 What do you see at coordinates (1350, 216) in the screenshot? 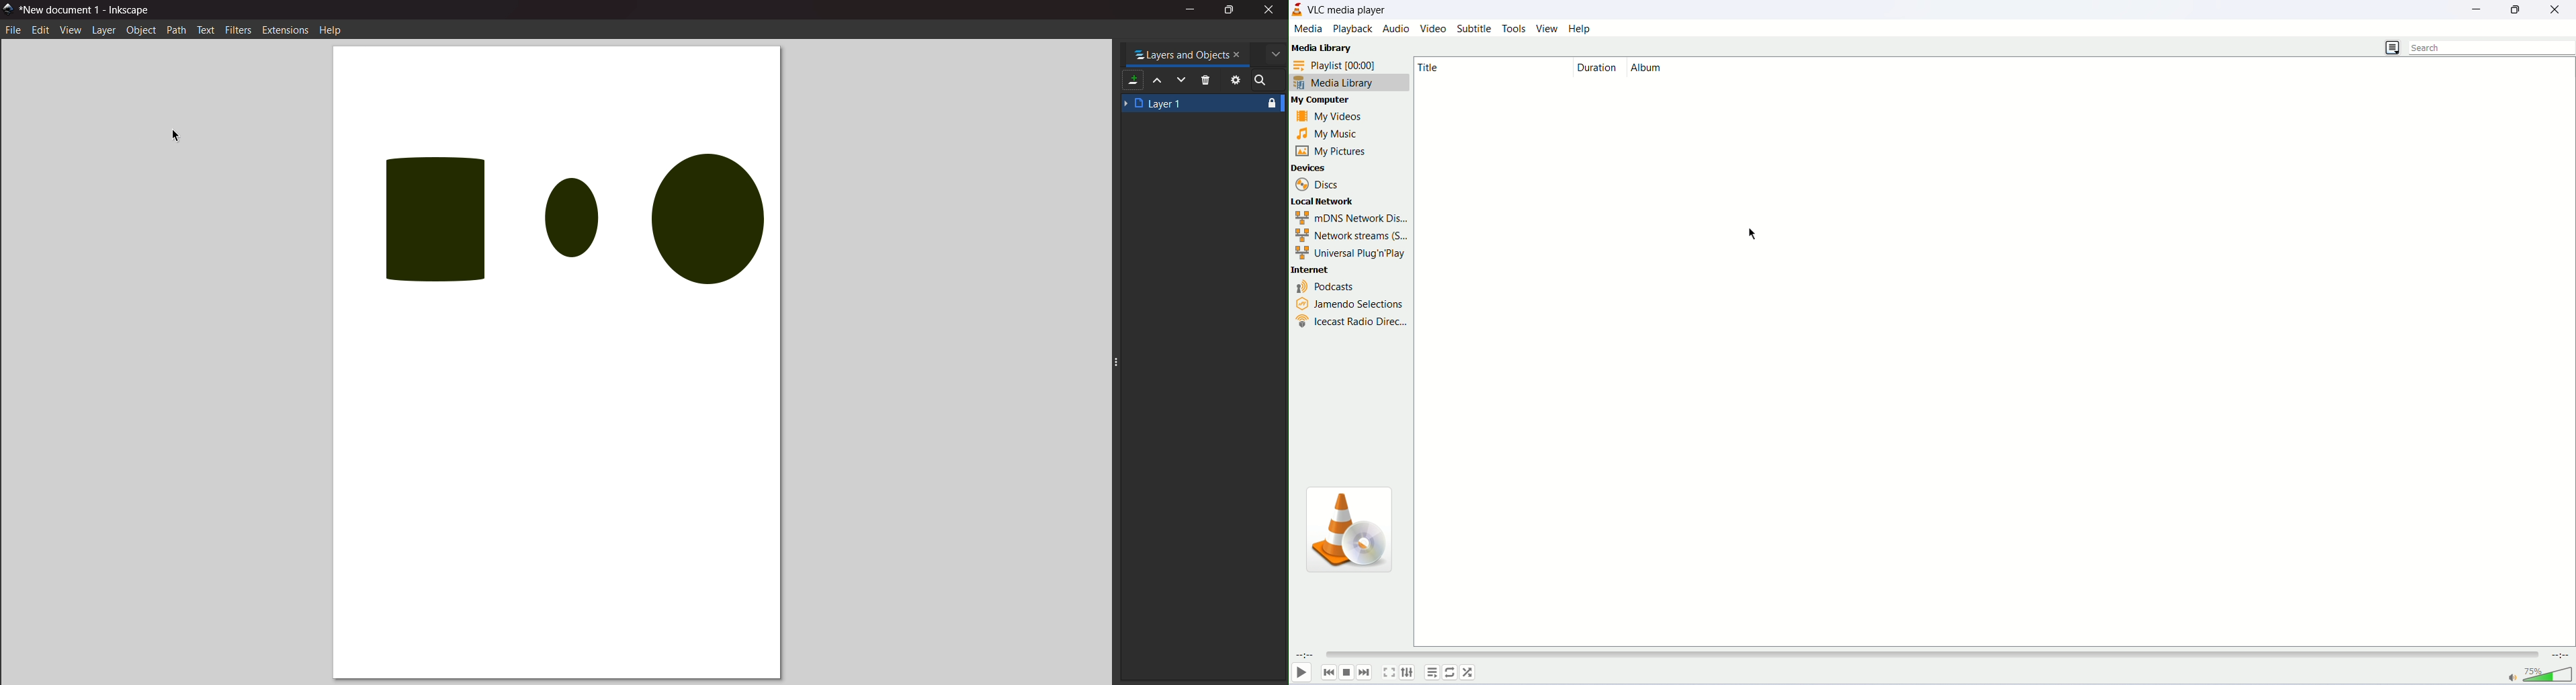
I see `mDNS Network` at bounding box center [1350, 216].